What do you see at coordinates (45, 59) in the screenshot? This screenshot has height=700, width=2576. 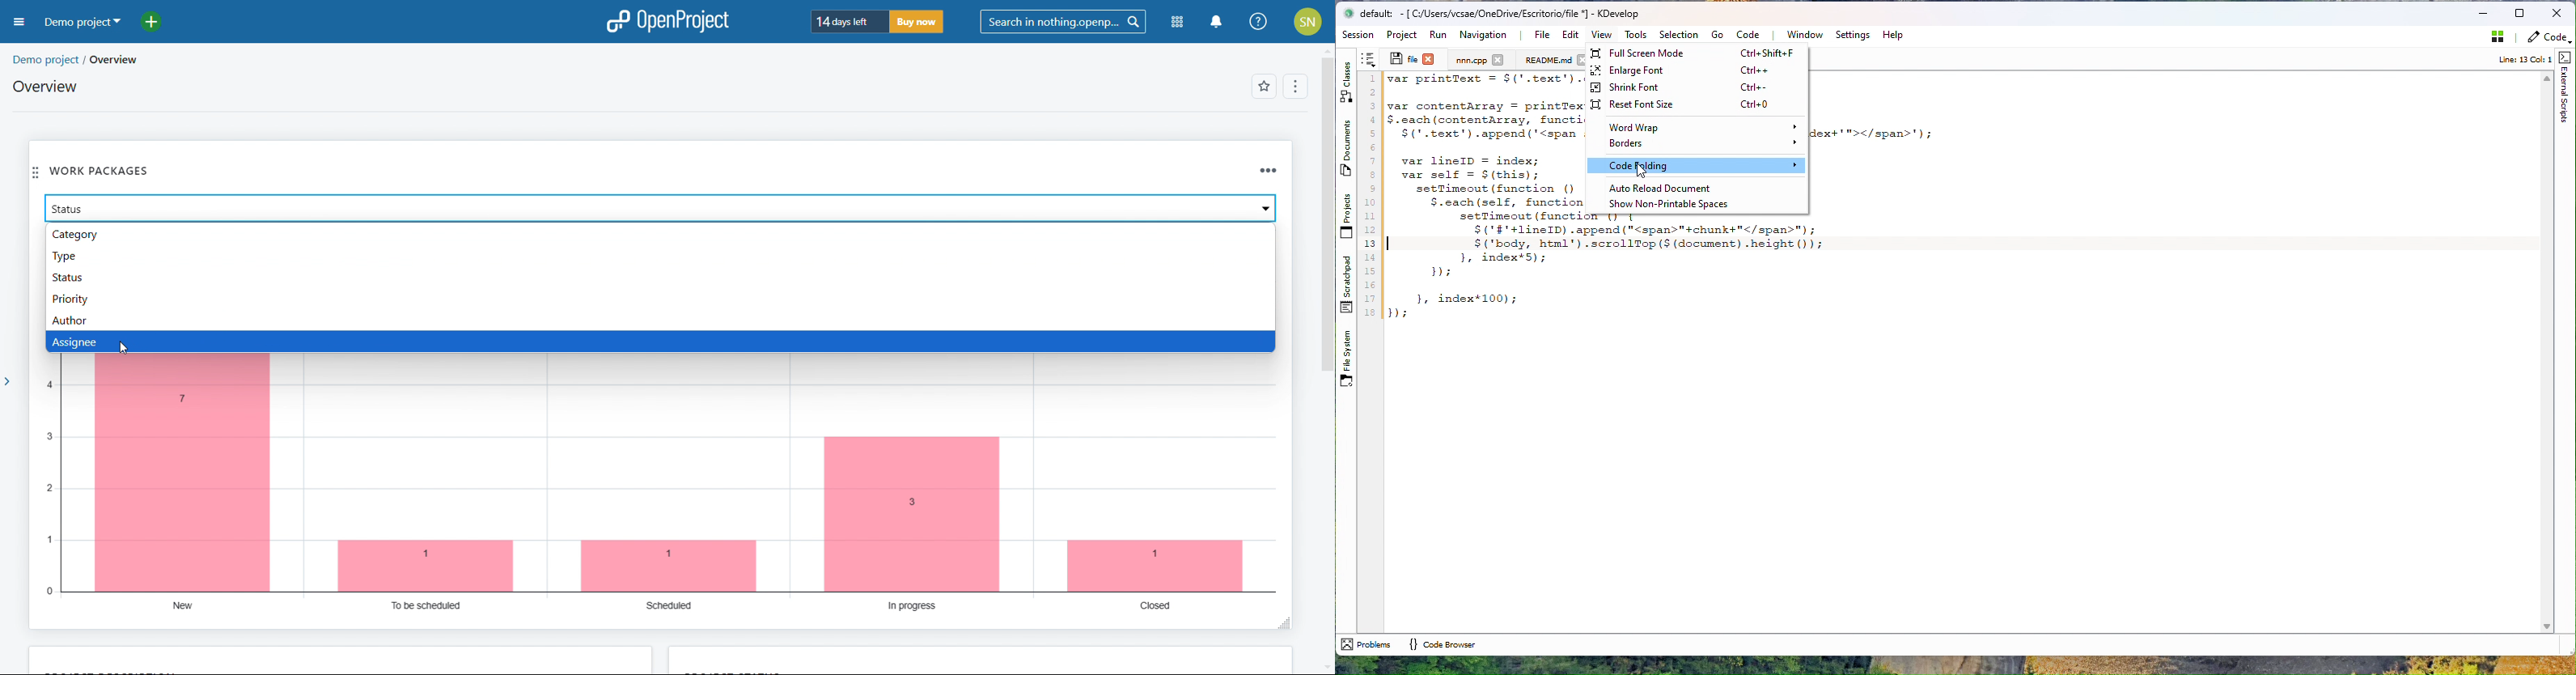 I see `demo project` at bounding box center [45, 59].